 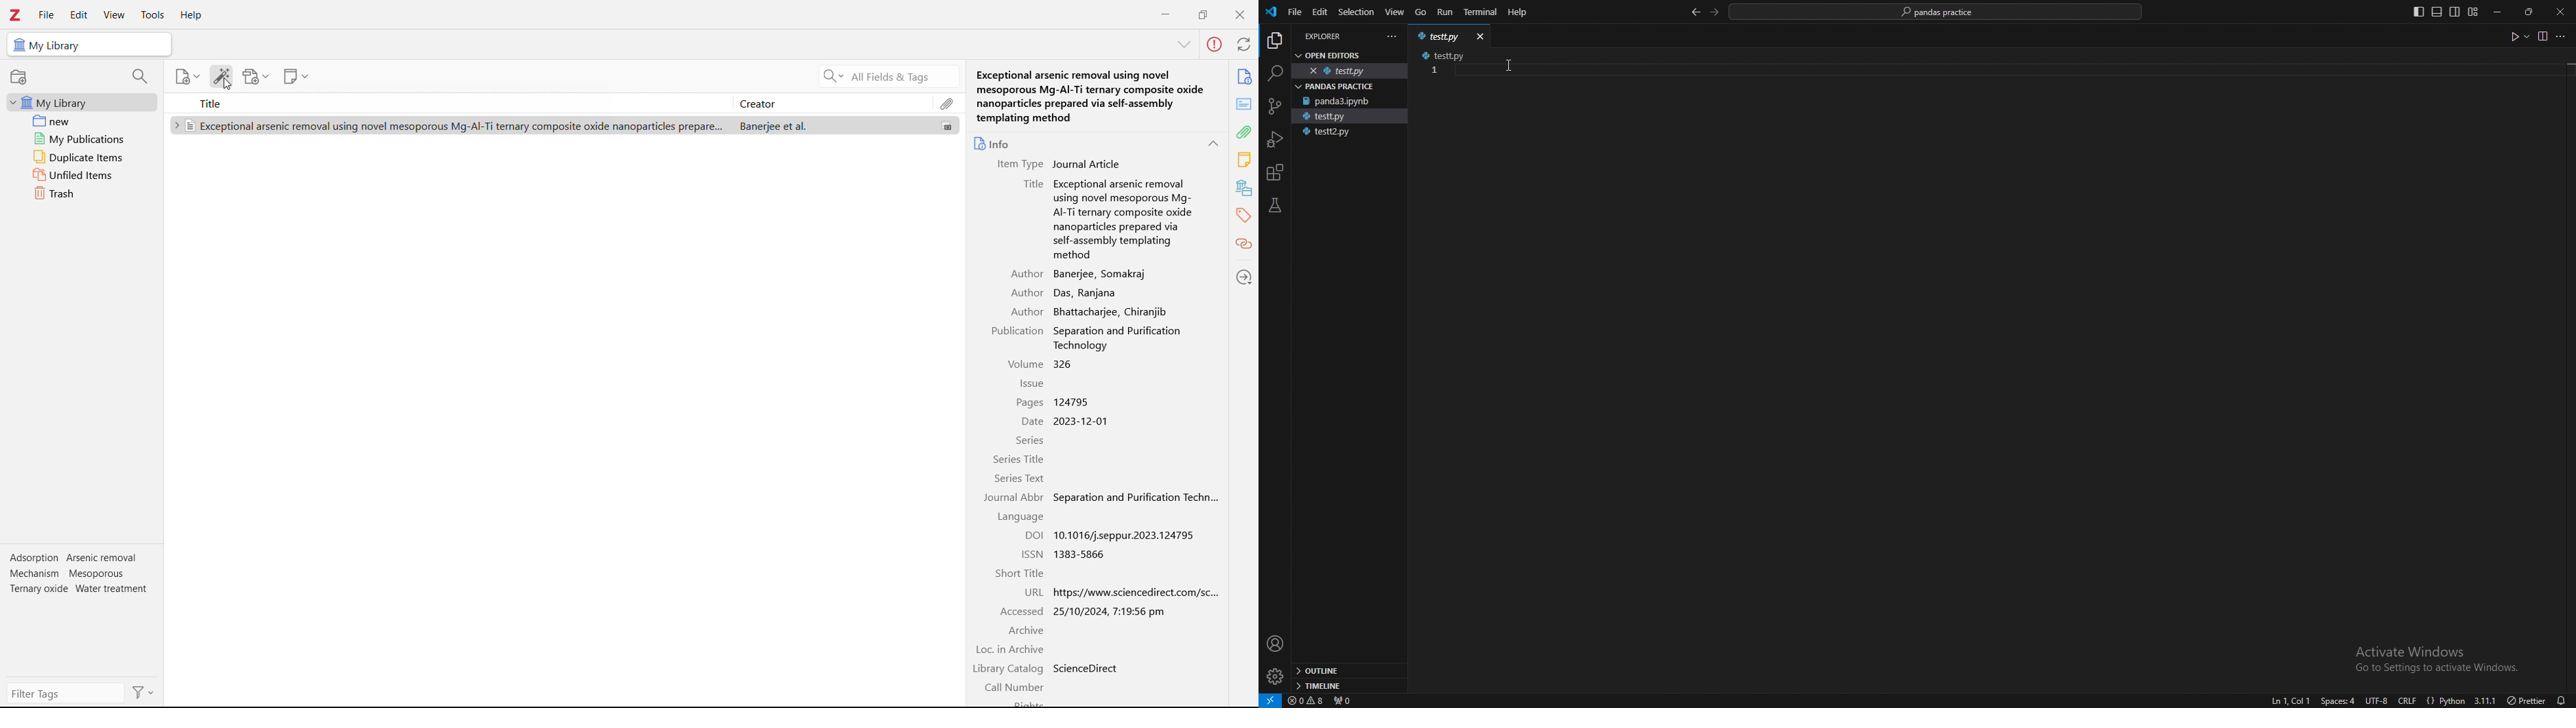 What do you see at coordinates (222, 76) in the screenshot?
I see `add items by identifiers` at bounding box center [222, 76].